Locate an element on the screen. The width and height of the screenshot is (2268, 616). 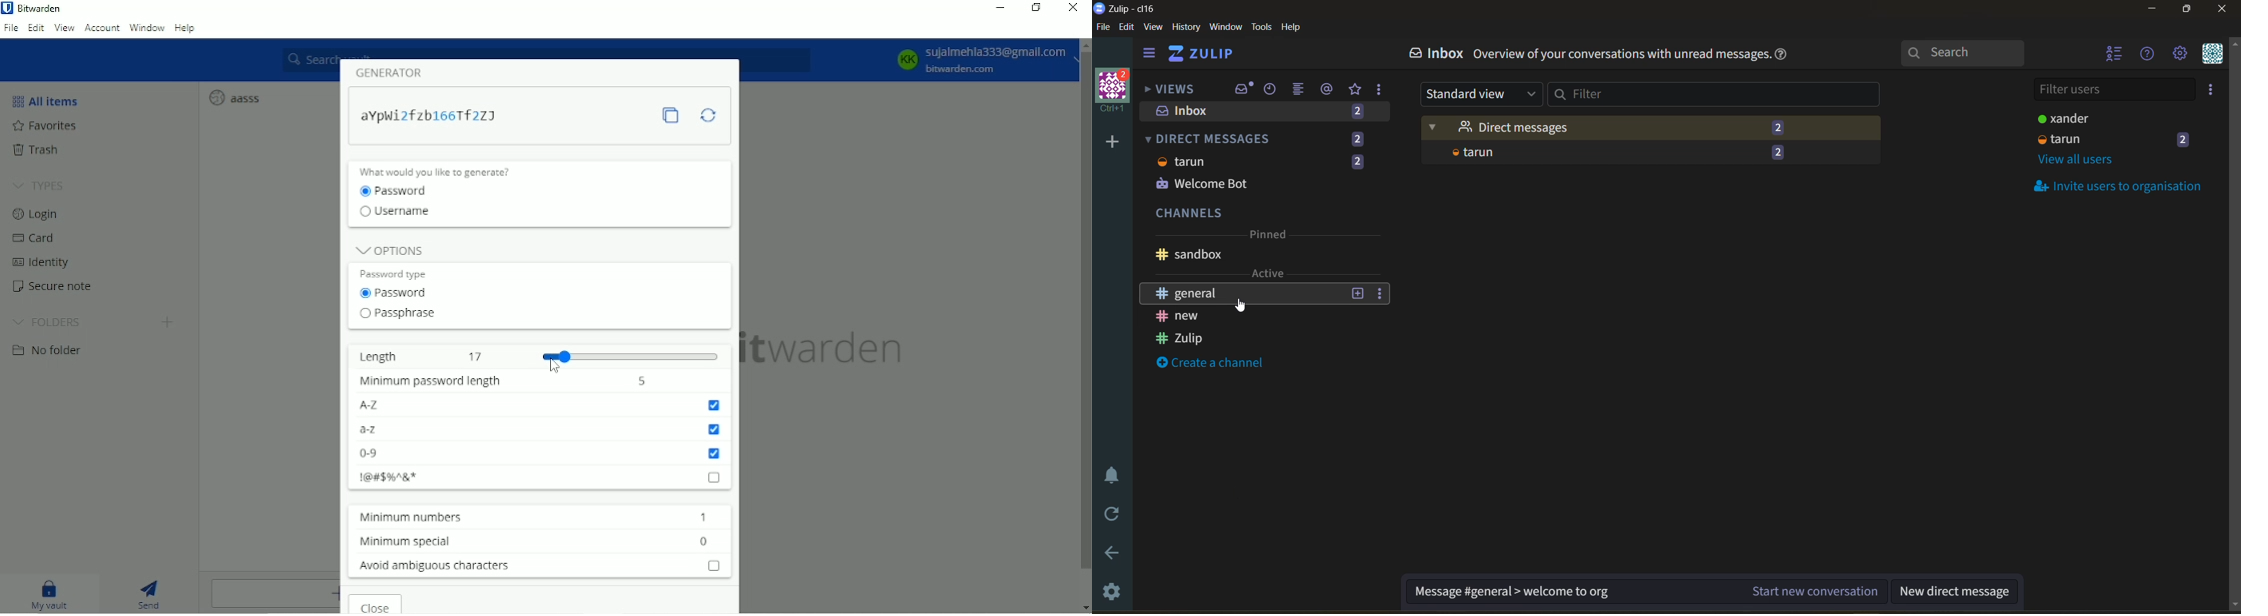
Send is located at coordinates (152, 593).